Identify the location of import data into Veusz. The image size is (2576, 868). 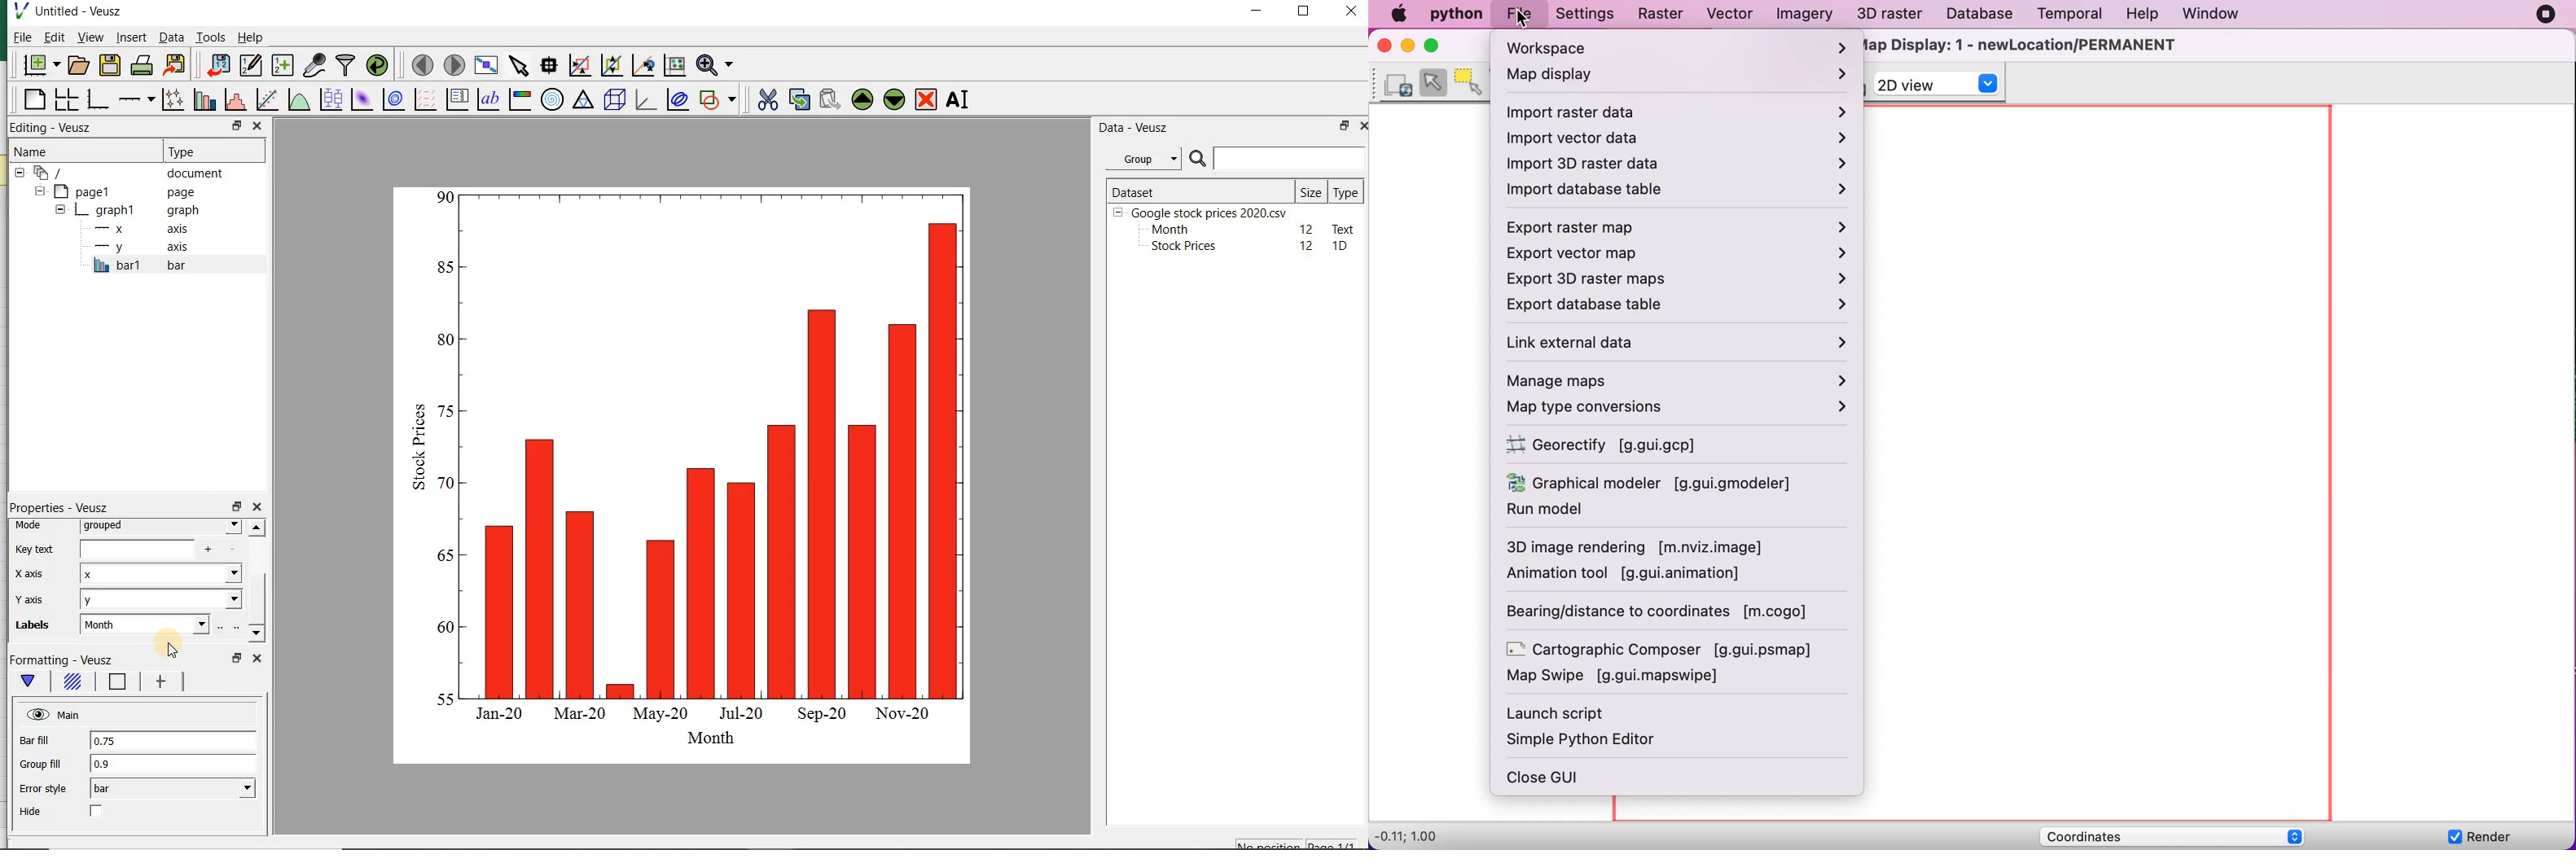
(215, 66).